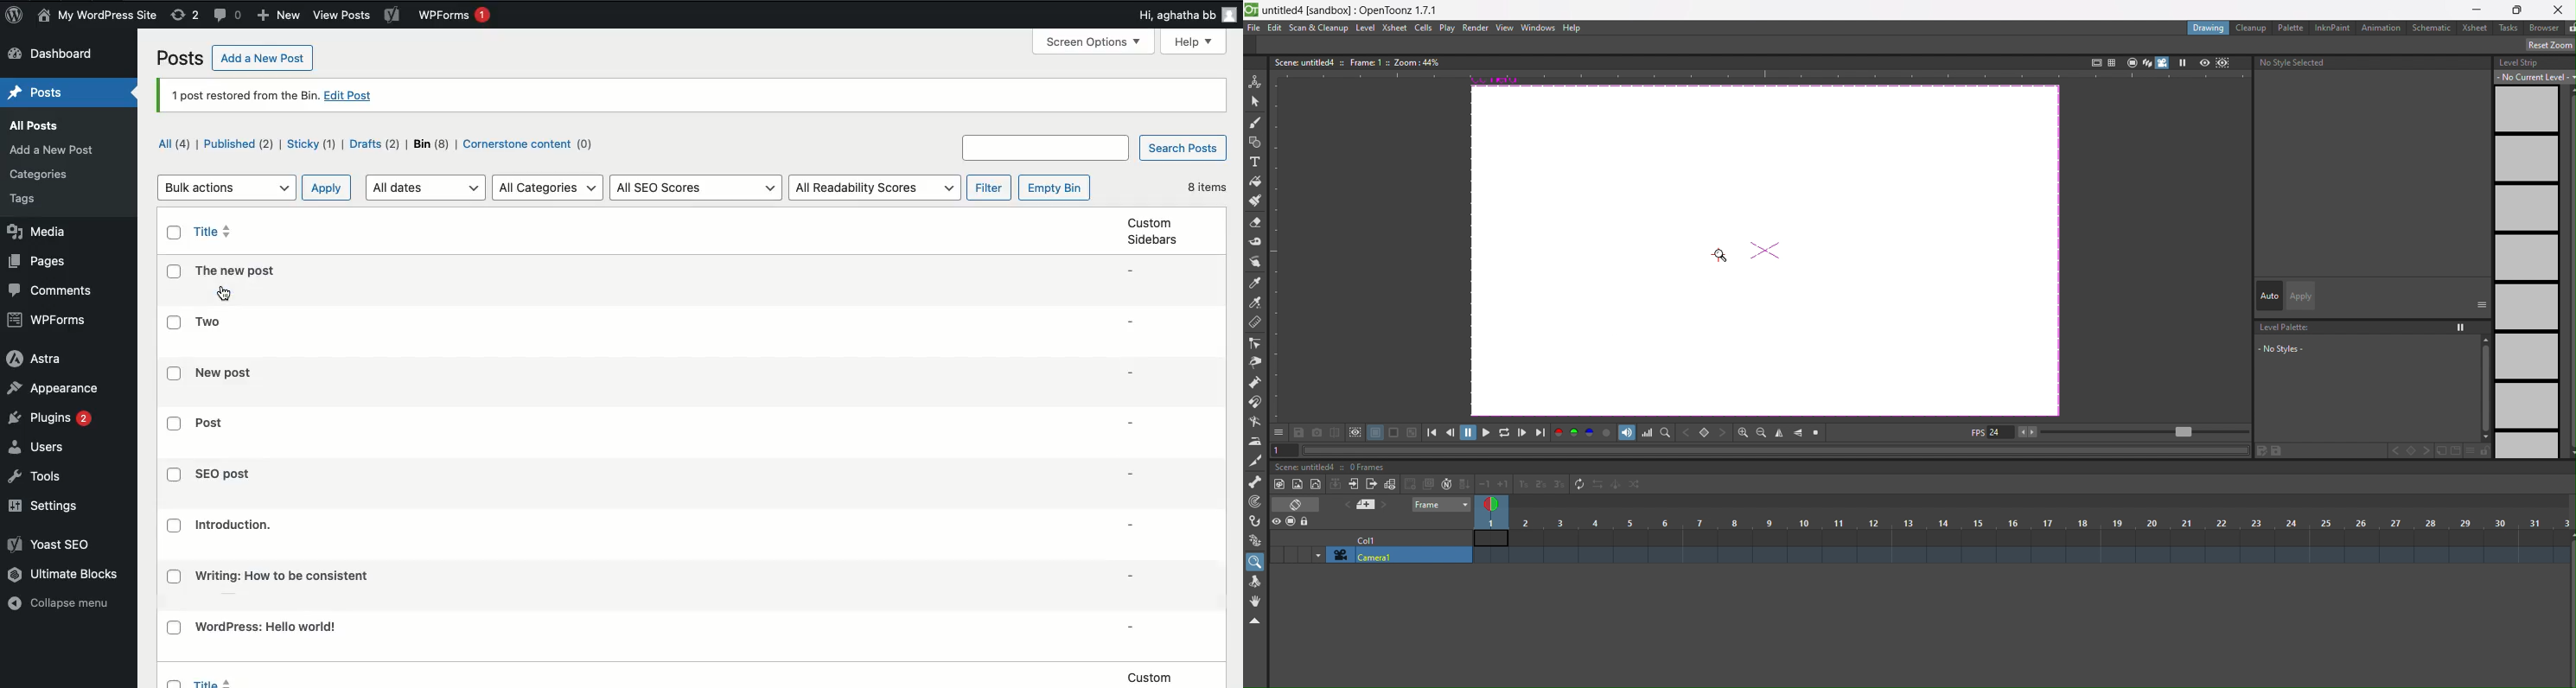 This screenshot has width=2576, height=700. What do you see at coordinates (2209, 27) in the screenshot?
I see `drawing` at bounding box center [2209, 27].